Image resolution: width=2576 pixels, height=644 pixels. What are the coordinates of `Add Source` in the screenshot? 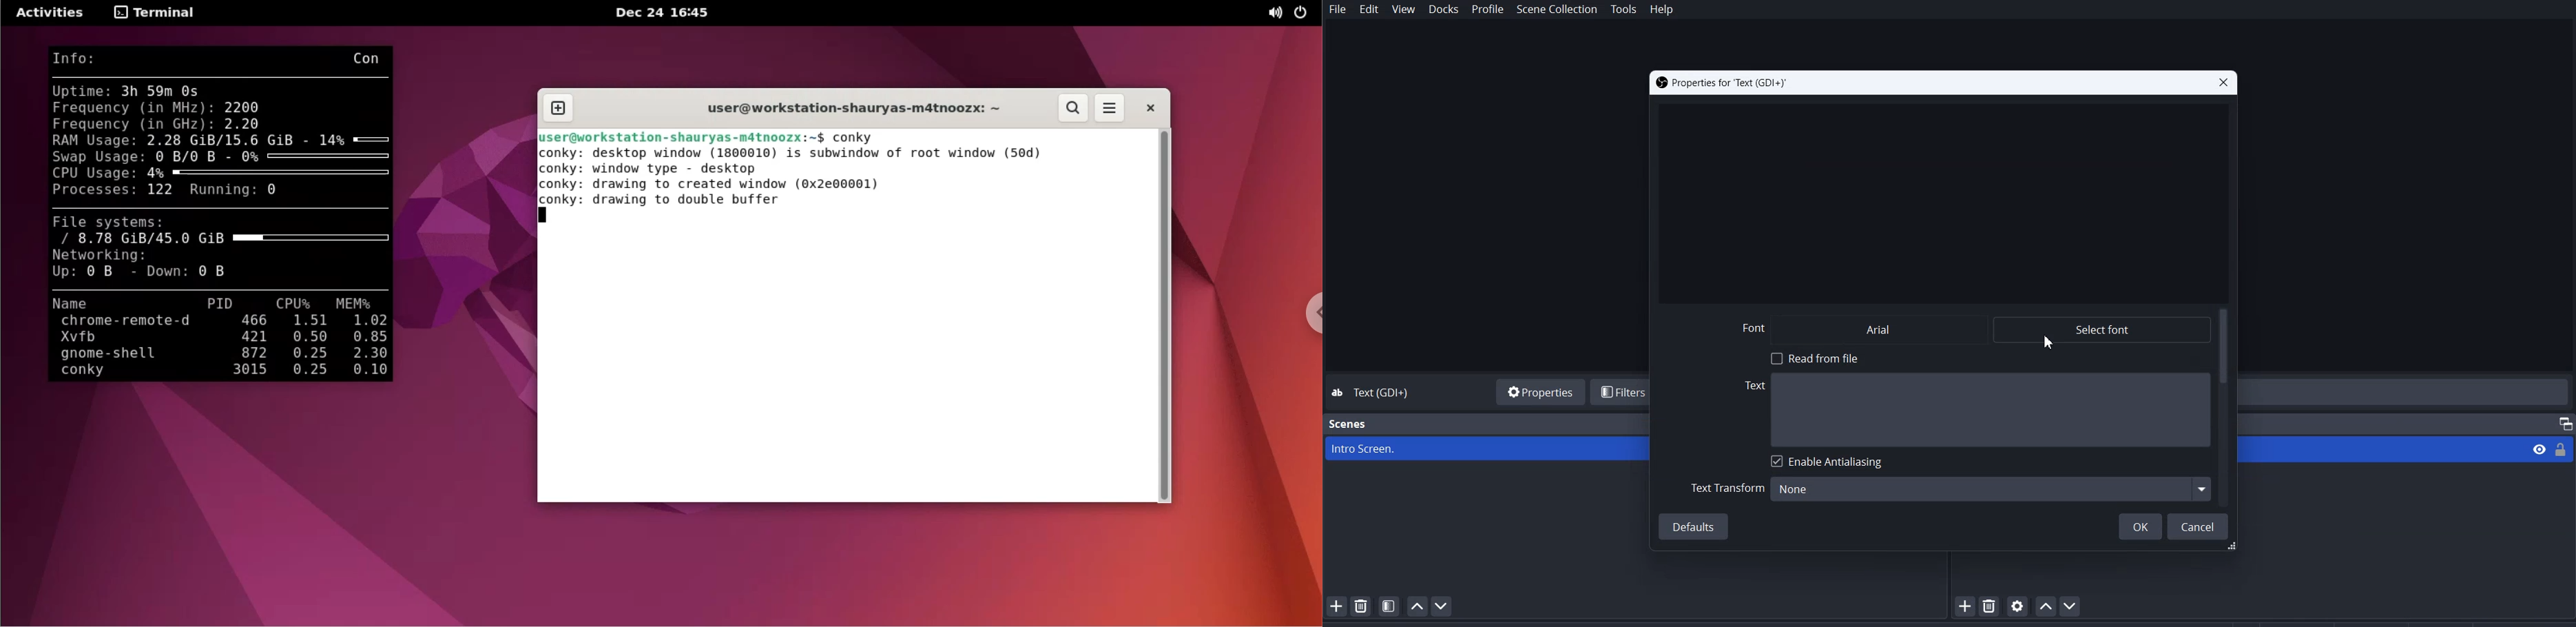 It's located at (1966, 606).